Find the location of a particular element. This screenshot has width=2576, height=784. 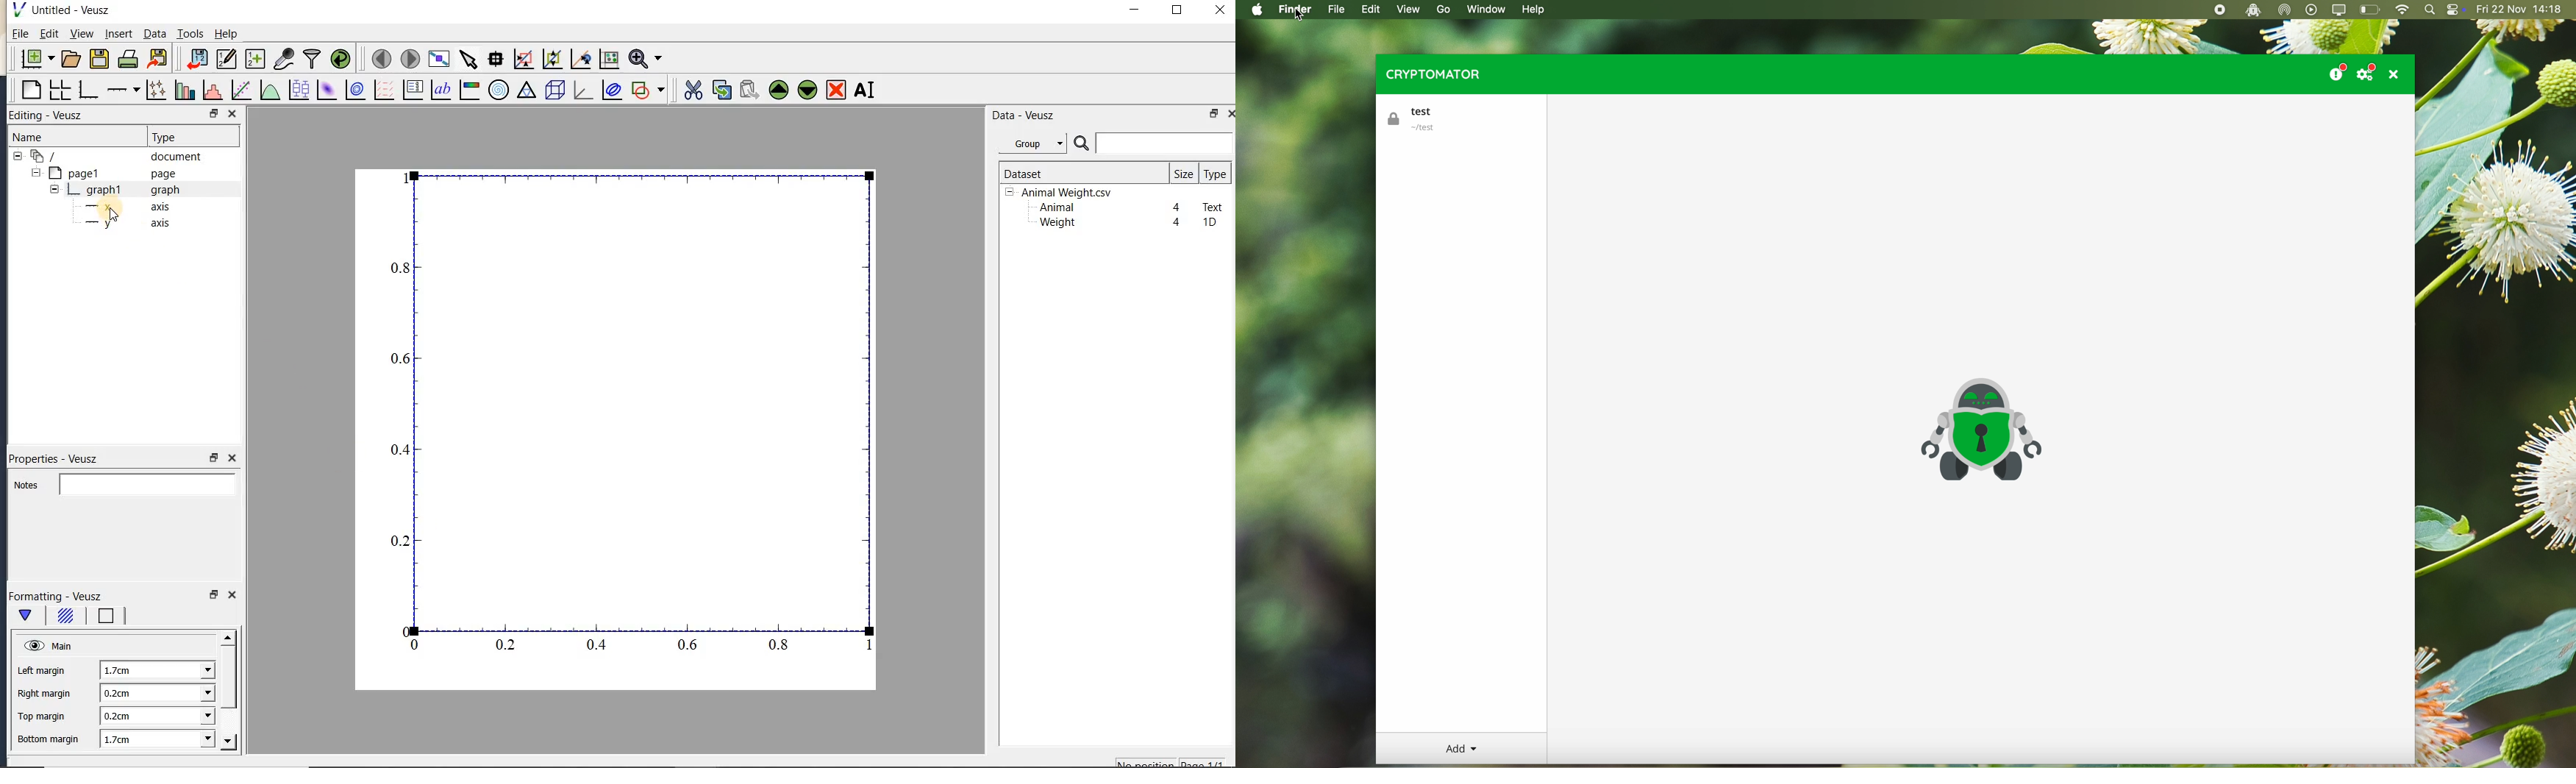

play is located at coordinates (2312, 9).